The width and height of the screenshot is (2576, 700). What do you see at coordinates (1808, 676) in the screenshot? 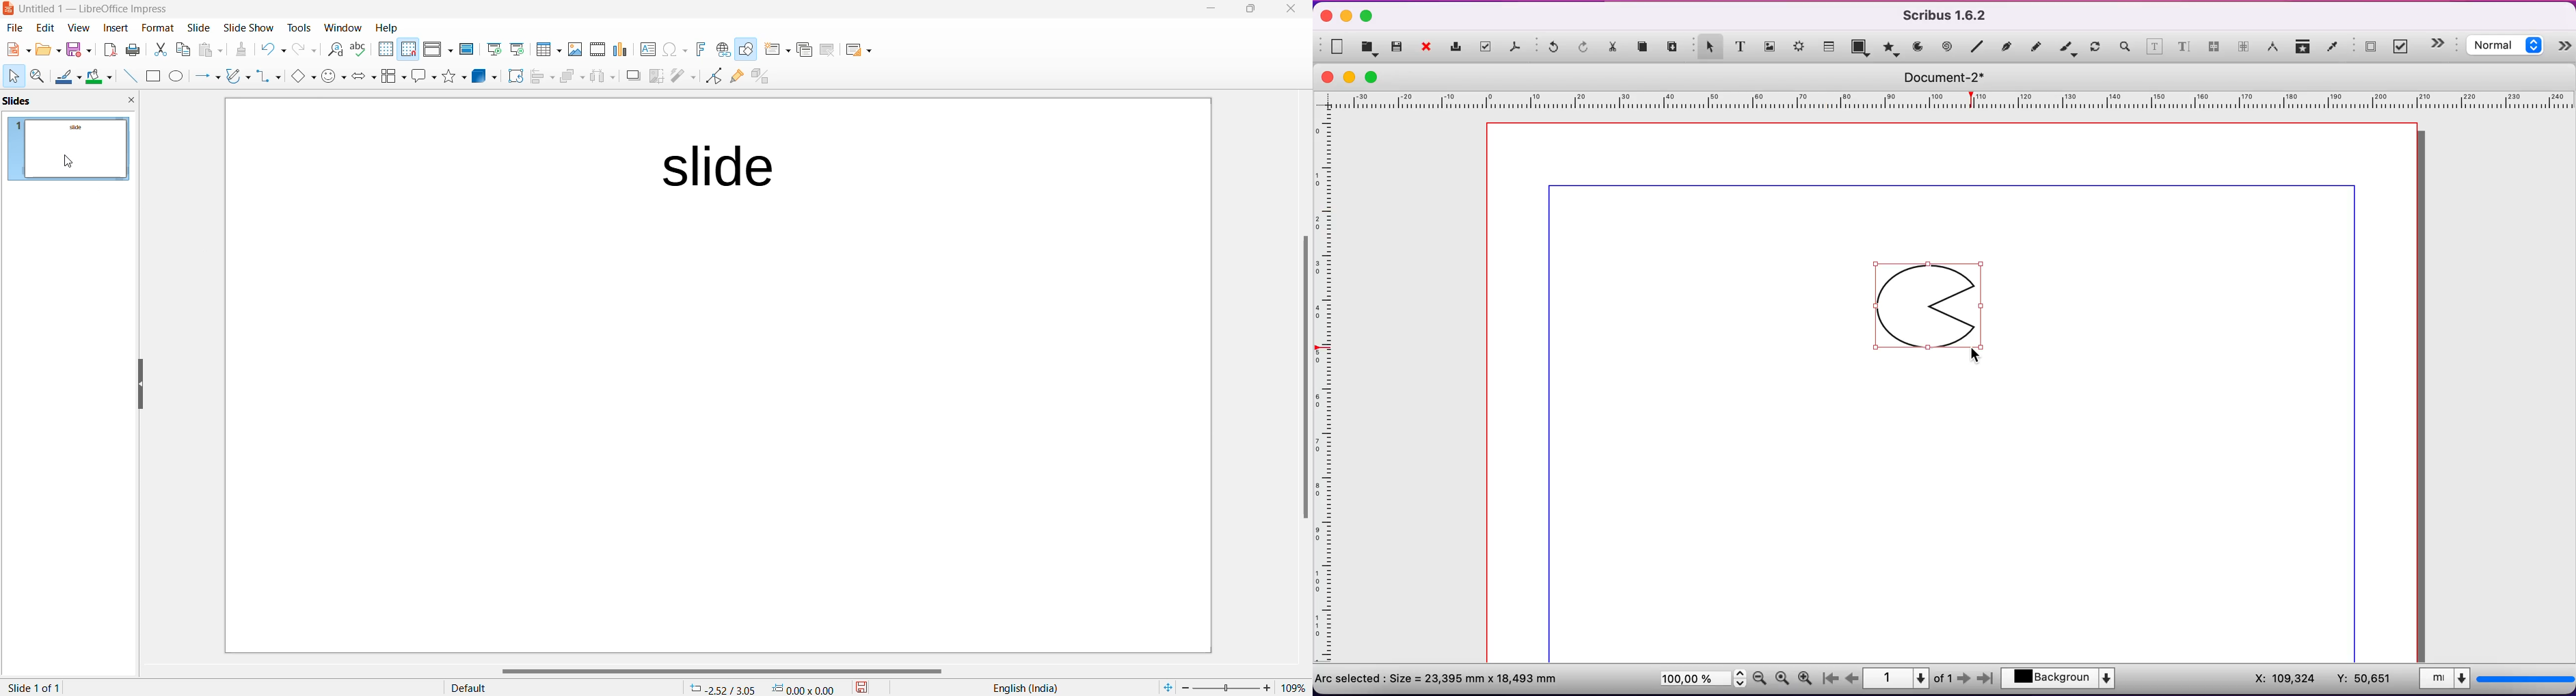
I see `zoom in` at bounding box center [1808, 676].